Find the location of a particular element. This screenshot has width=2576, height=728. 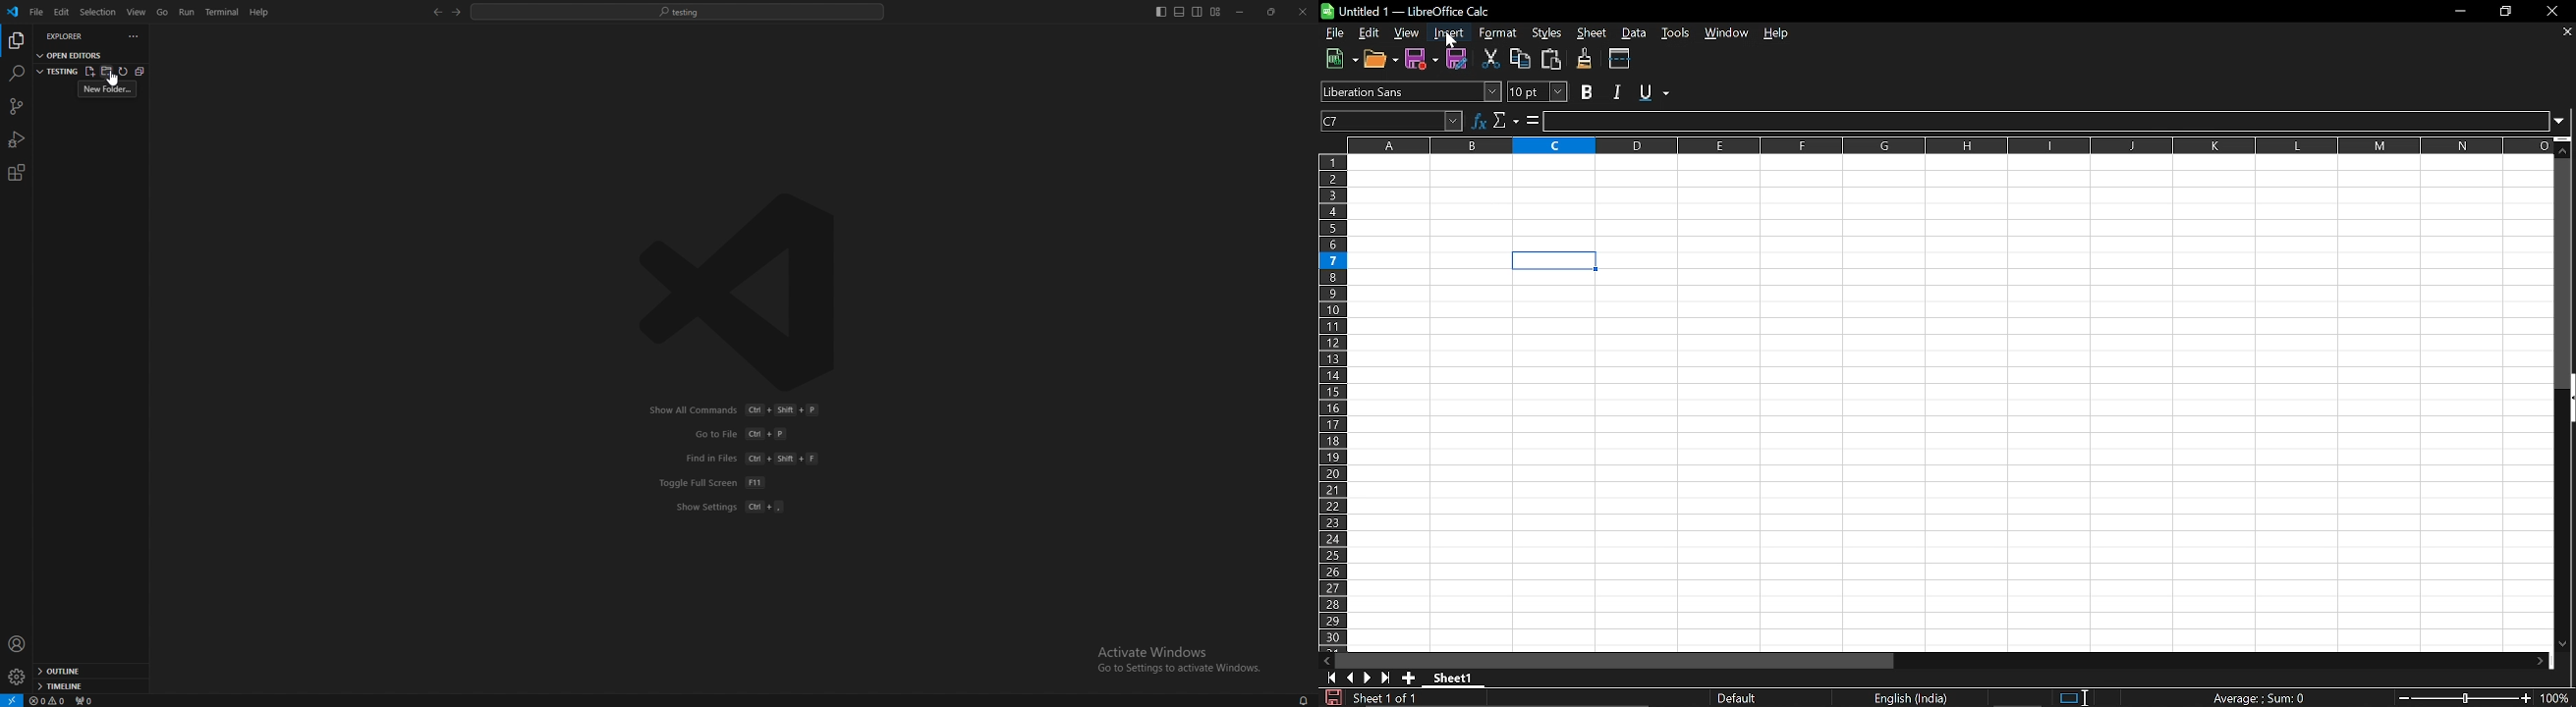

Tools is located at coordinates (1674, 33).